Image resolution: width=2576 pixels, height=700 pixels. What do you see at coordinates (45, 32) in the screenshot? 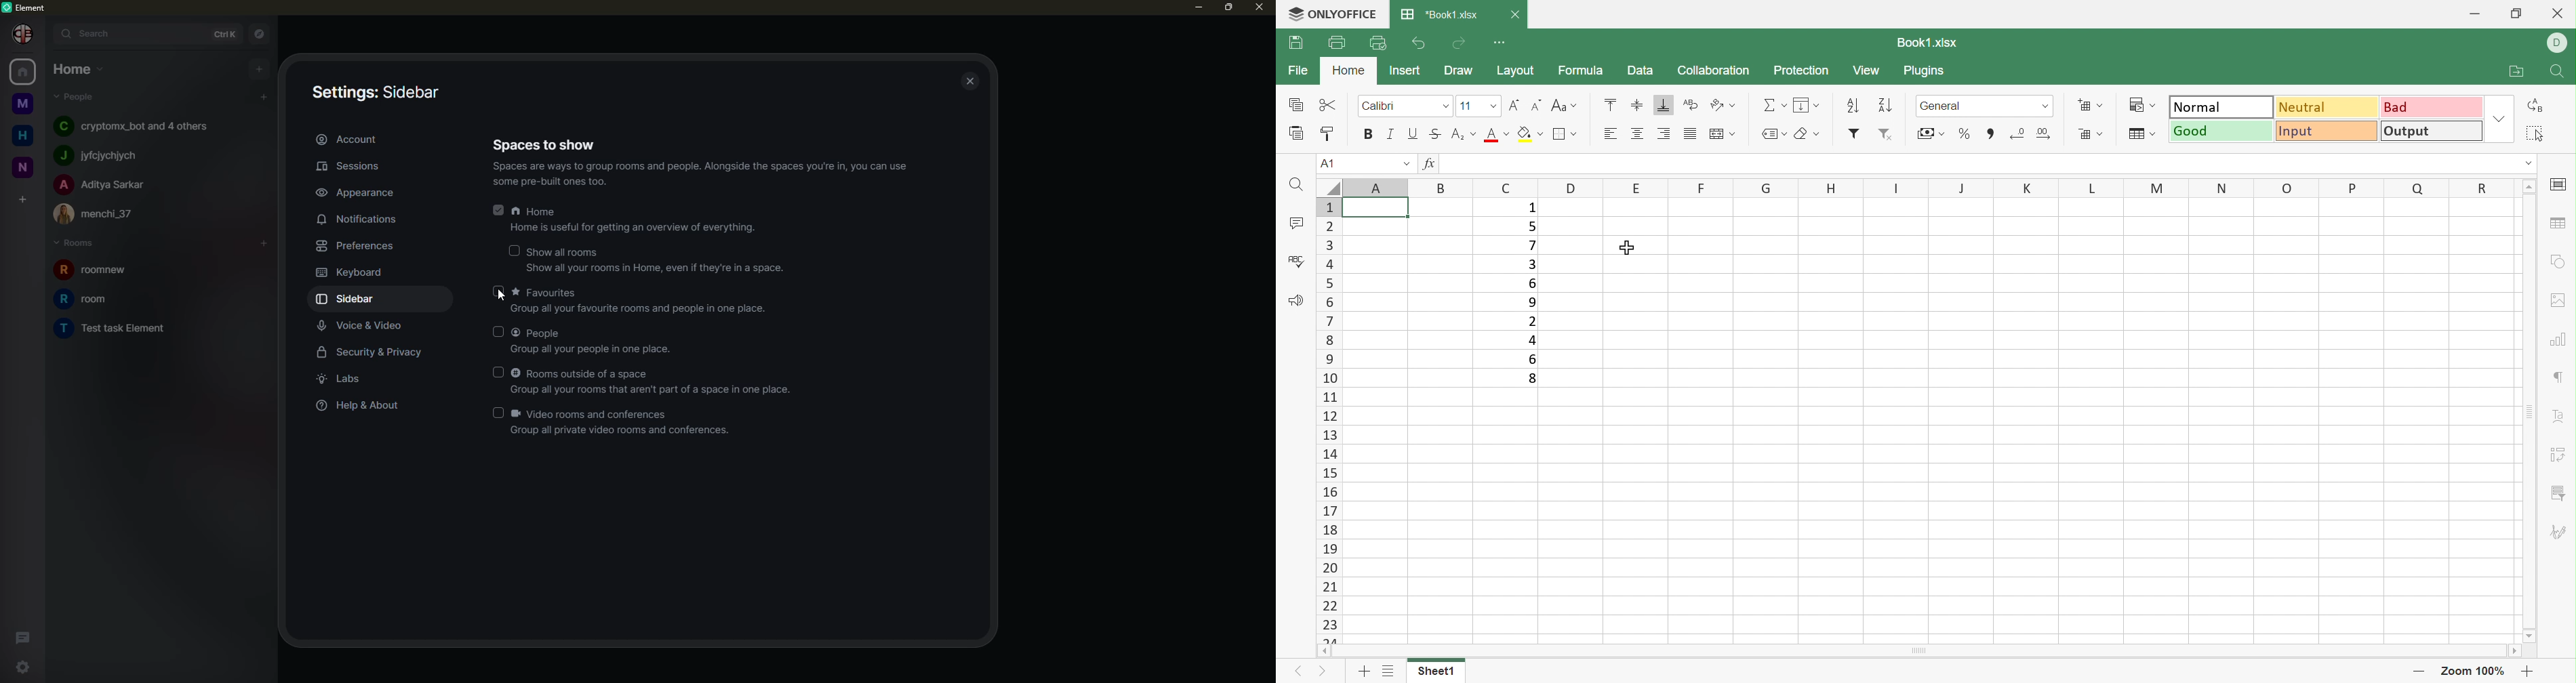
I see `expand` at bounding box center [45, 32].